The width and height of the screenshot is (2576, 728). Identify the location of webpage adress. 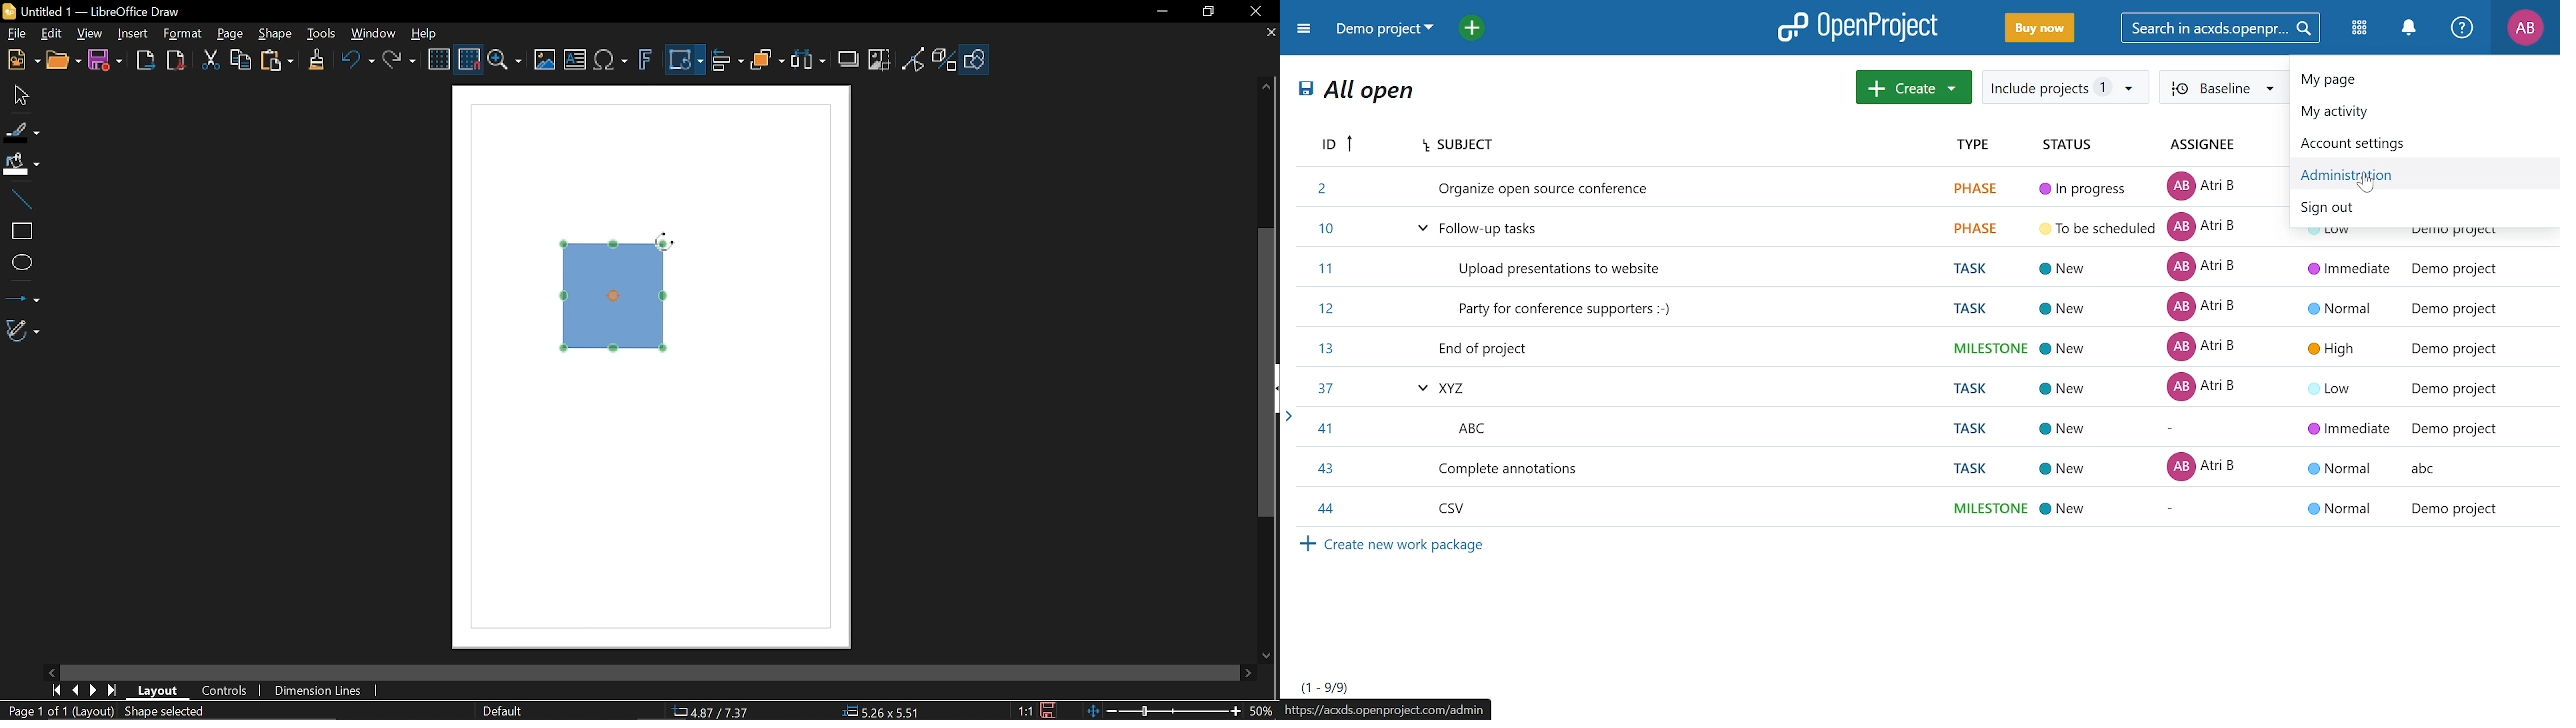
(1386, 709).